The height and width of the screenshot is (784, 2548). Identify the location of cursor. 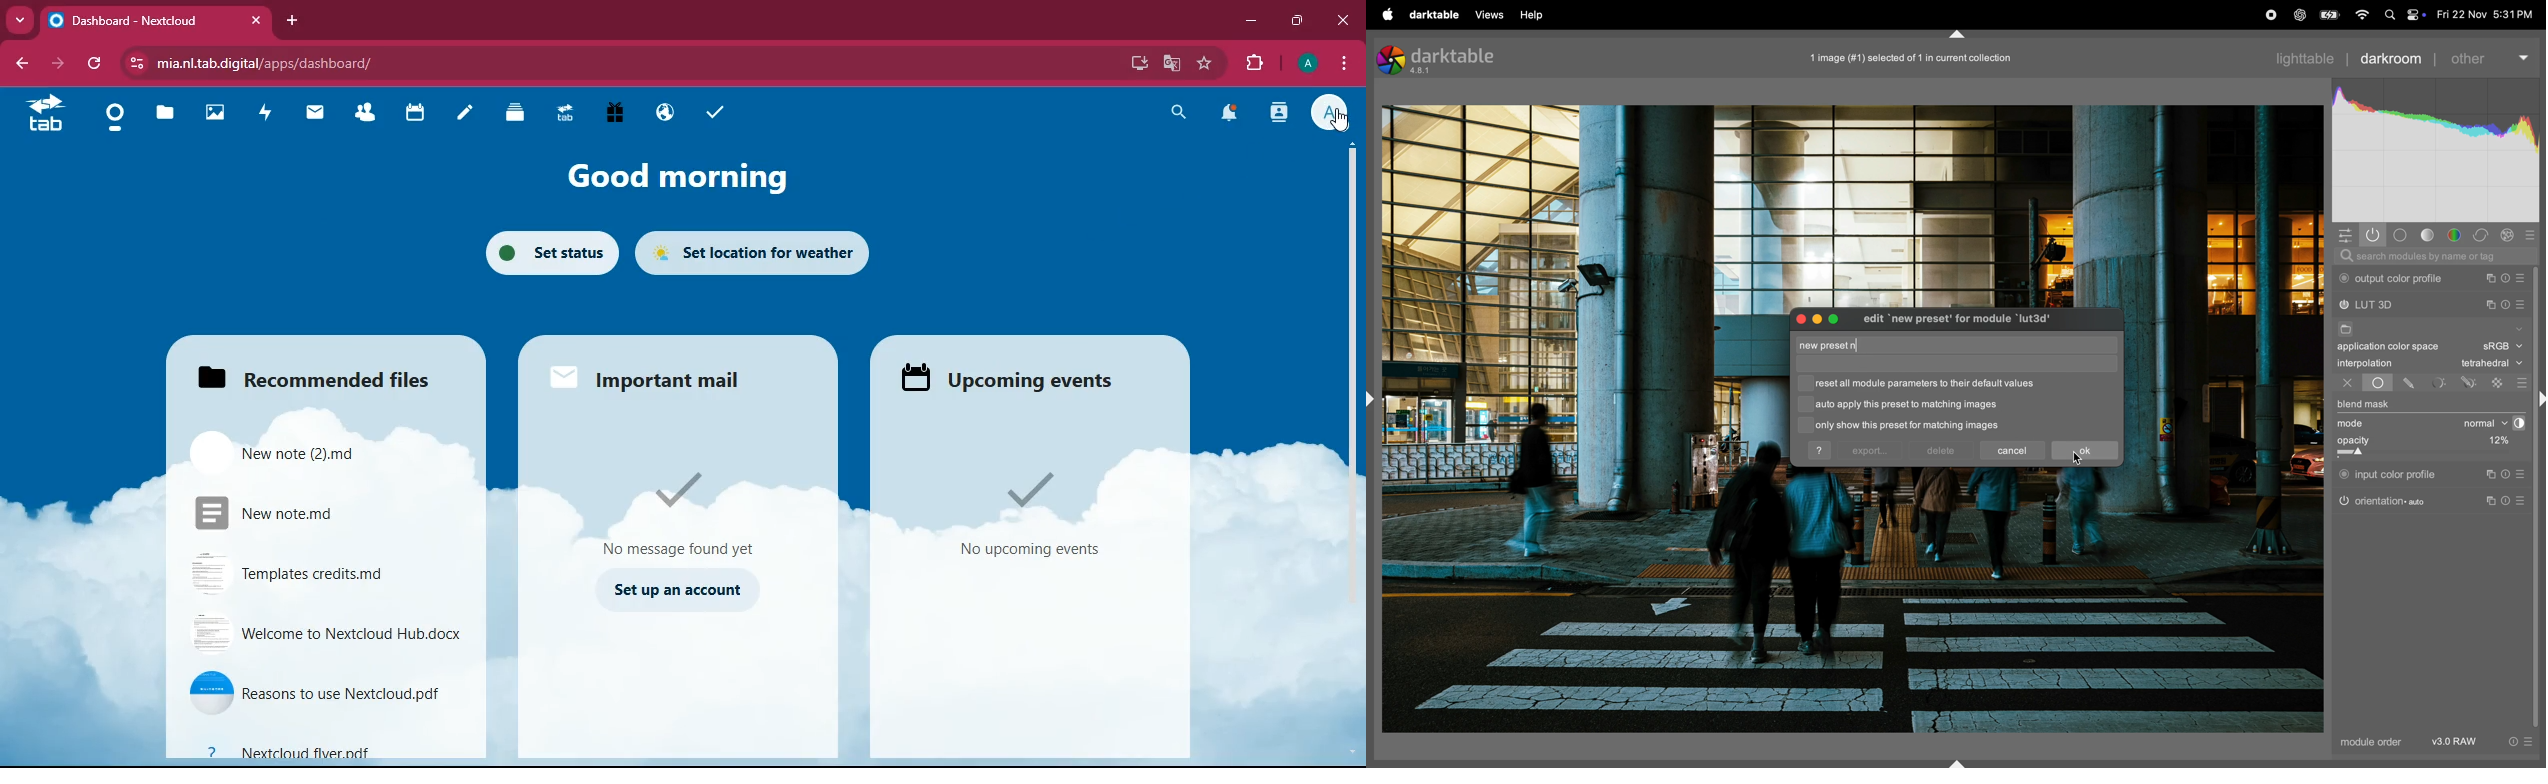
(1338, 121).